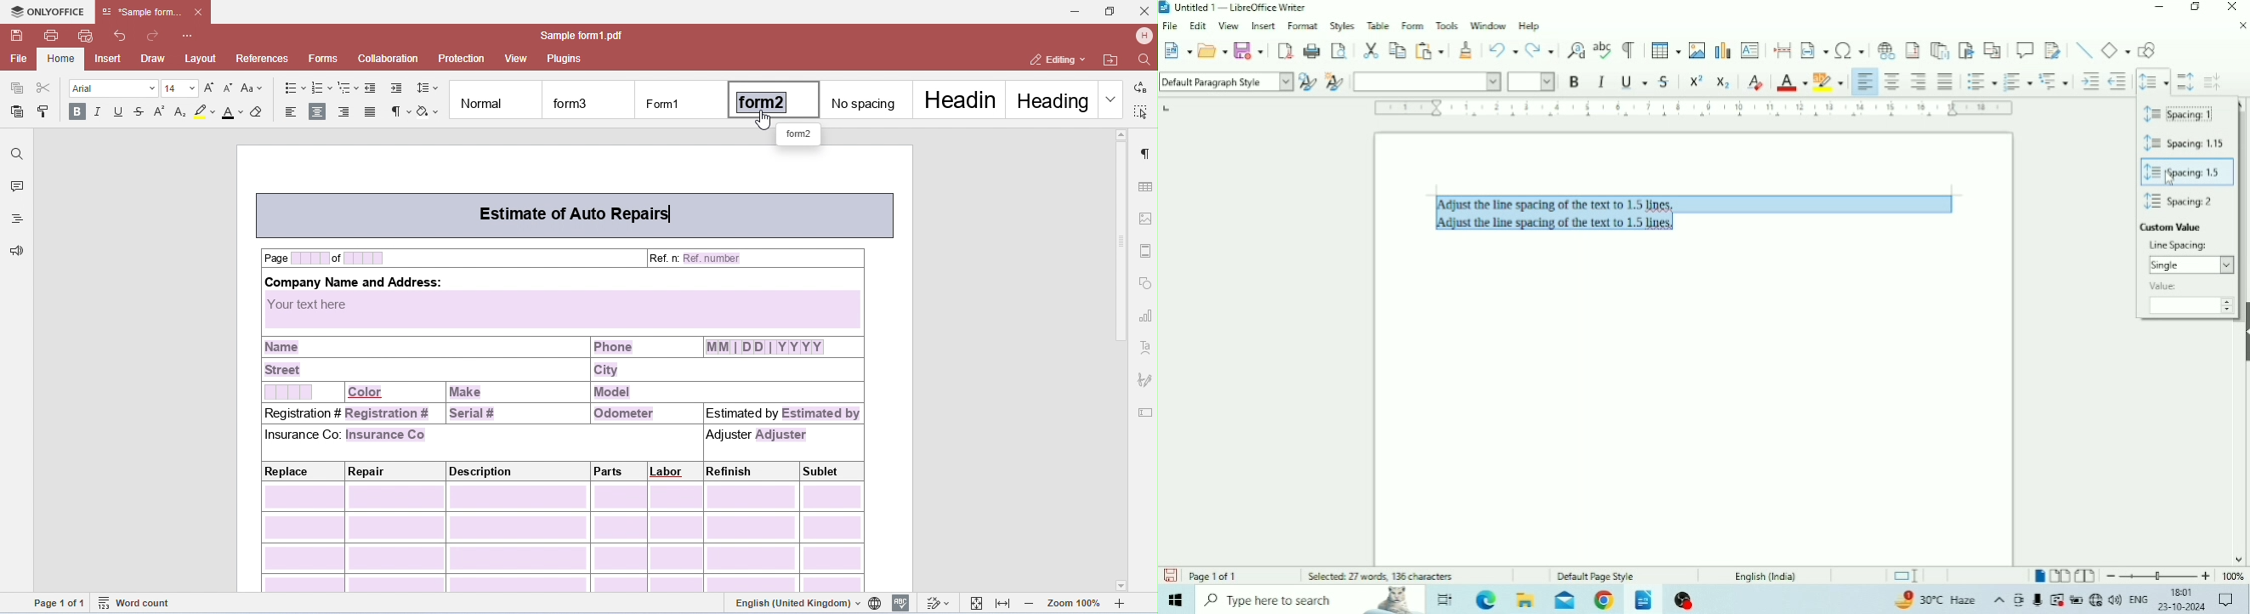 The width and height of the screenshot is (2268, 616). Describe the element at coordinates (2153, 82) in the screenshot. I see `Set Line Spacing` at that location.